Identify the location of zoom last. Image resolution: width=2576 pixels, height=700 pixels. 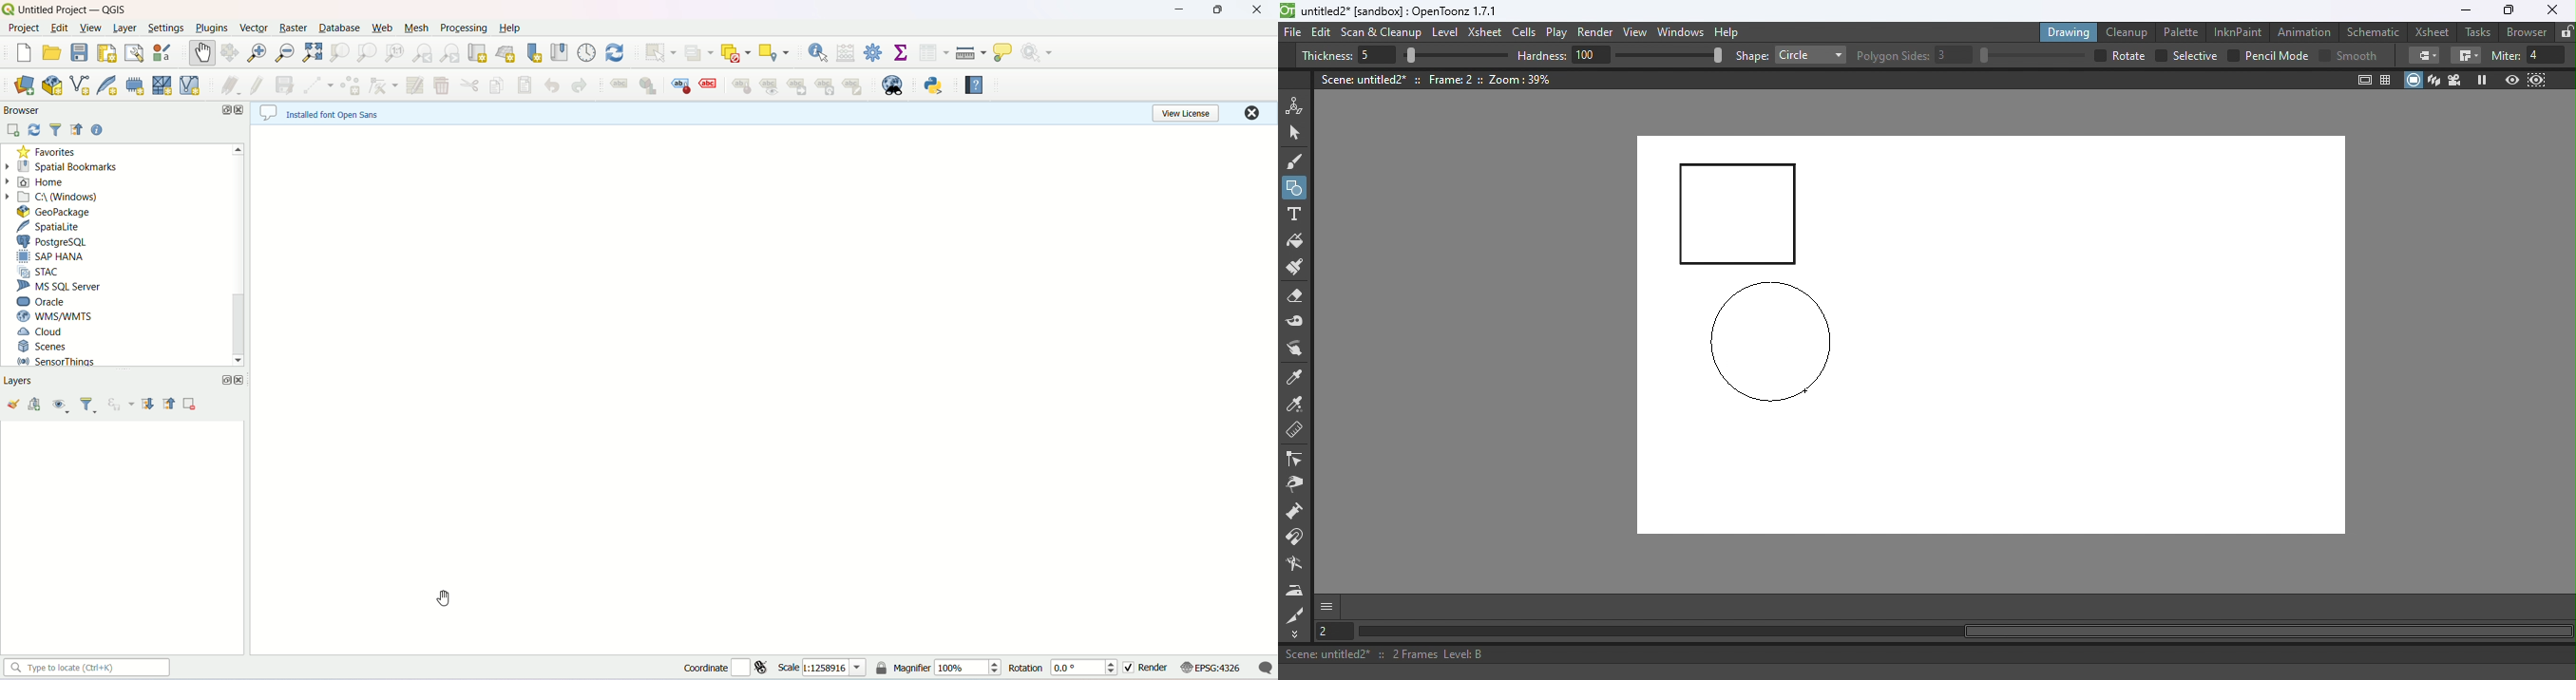
(423, 53).